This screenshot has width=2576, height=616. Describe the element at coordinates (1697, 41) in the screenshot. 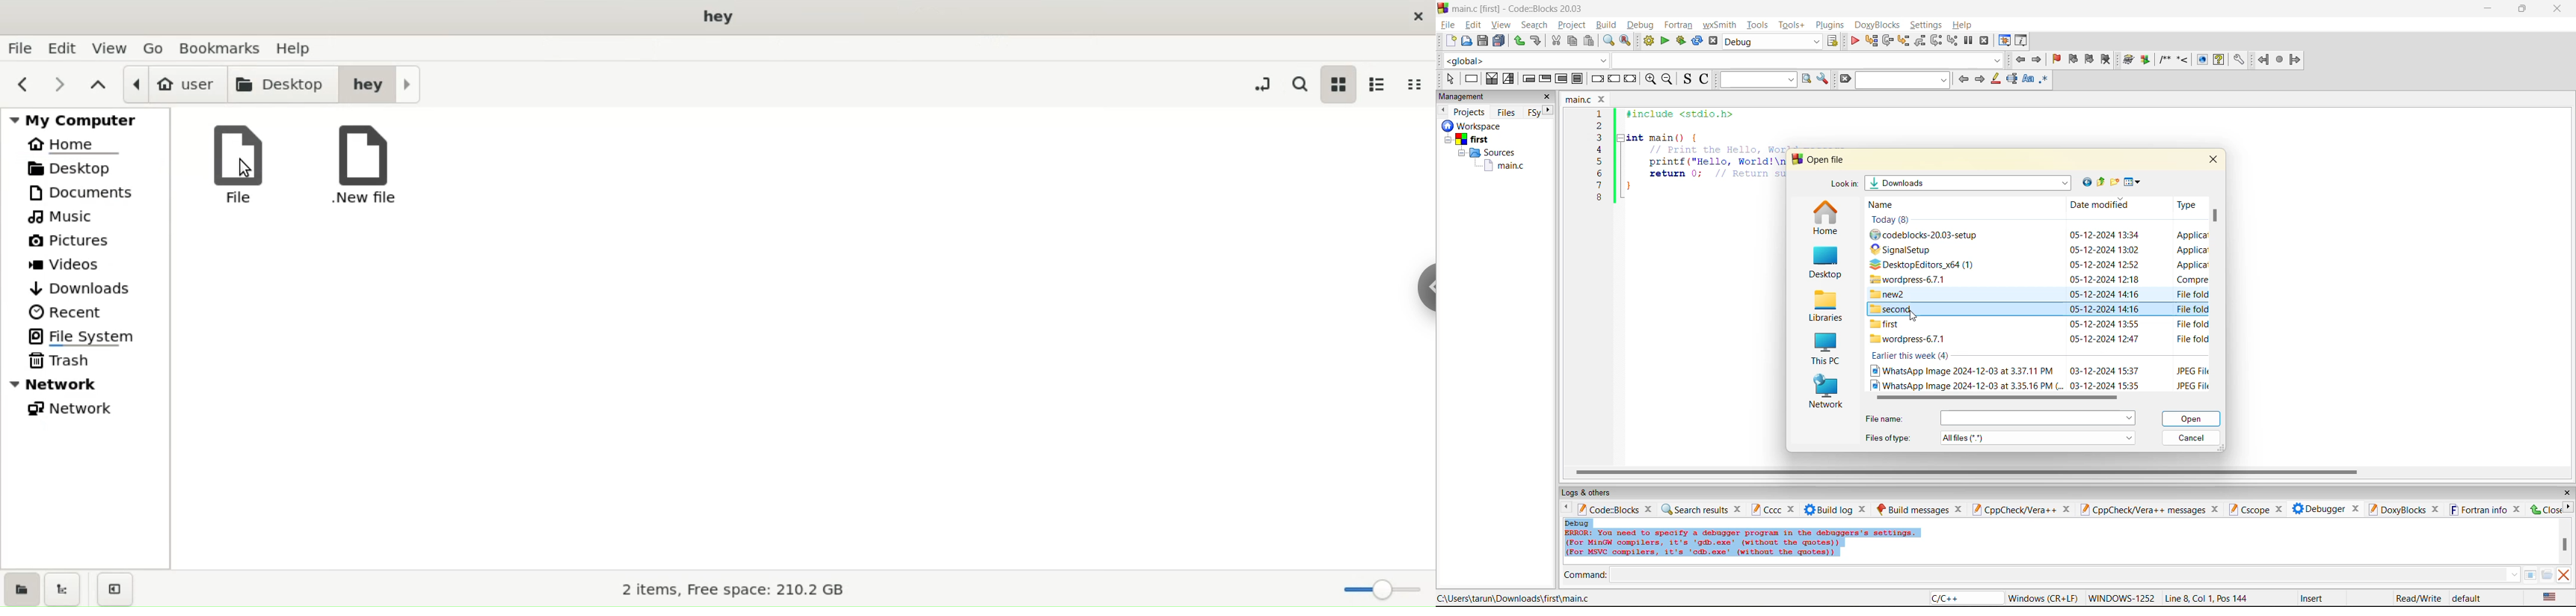

I see `rebuild` at that location.